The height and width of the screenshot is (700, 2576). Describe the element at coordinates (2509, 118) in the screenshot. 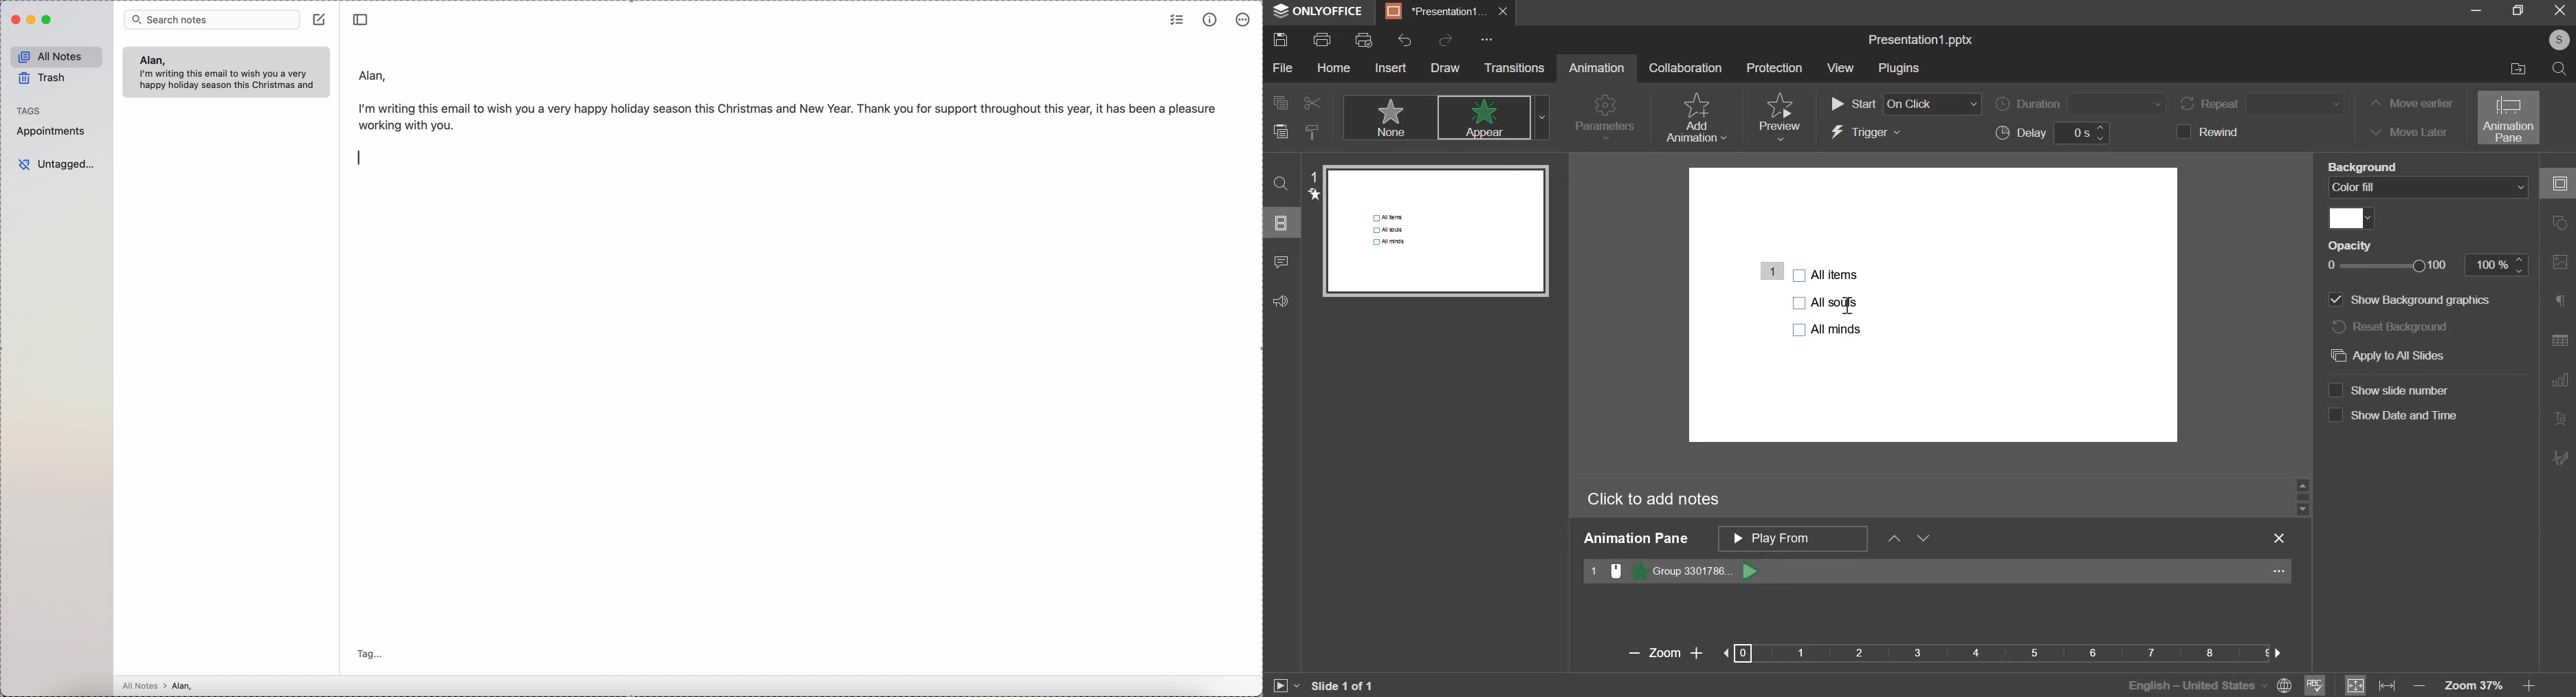

I see `animation pane` at that location.